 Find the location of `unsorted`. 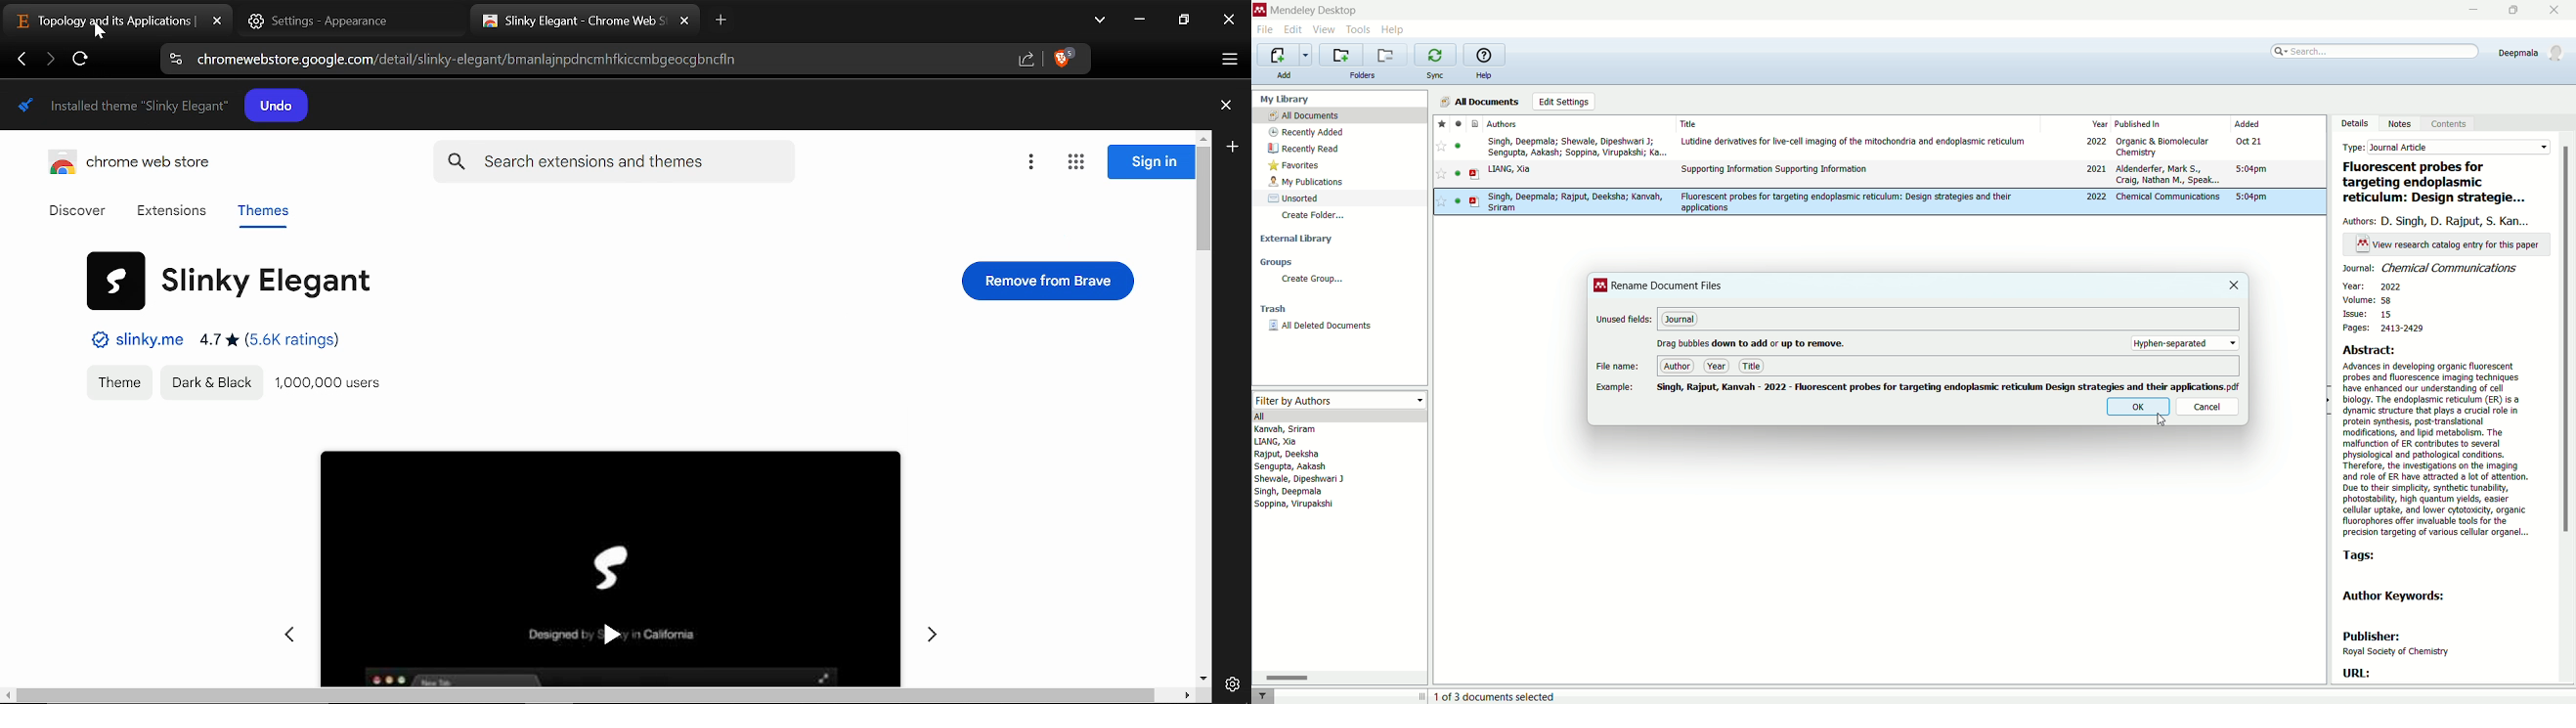

unsorted is located at coordinates (1291, 199).